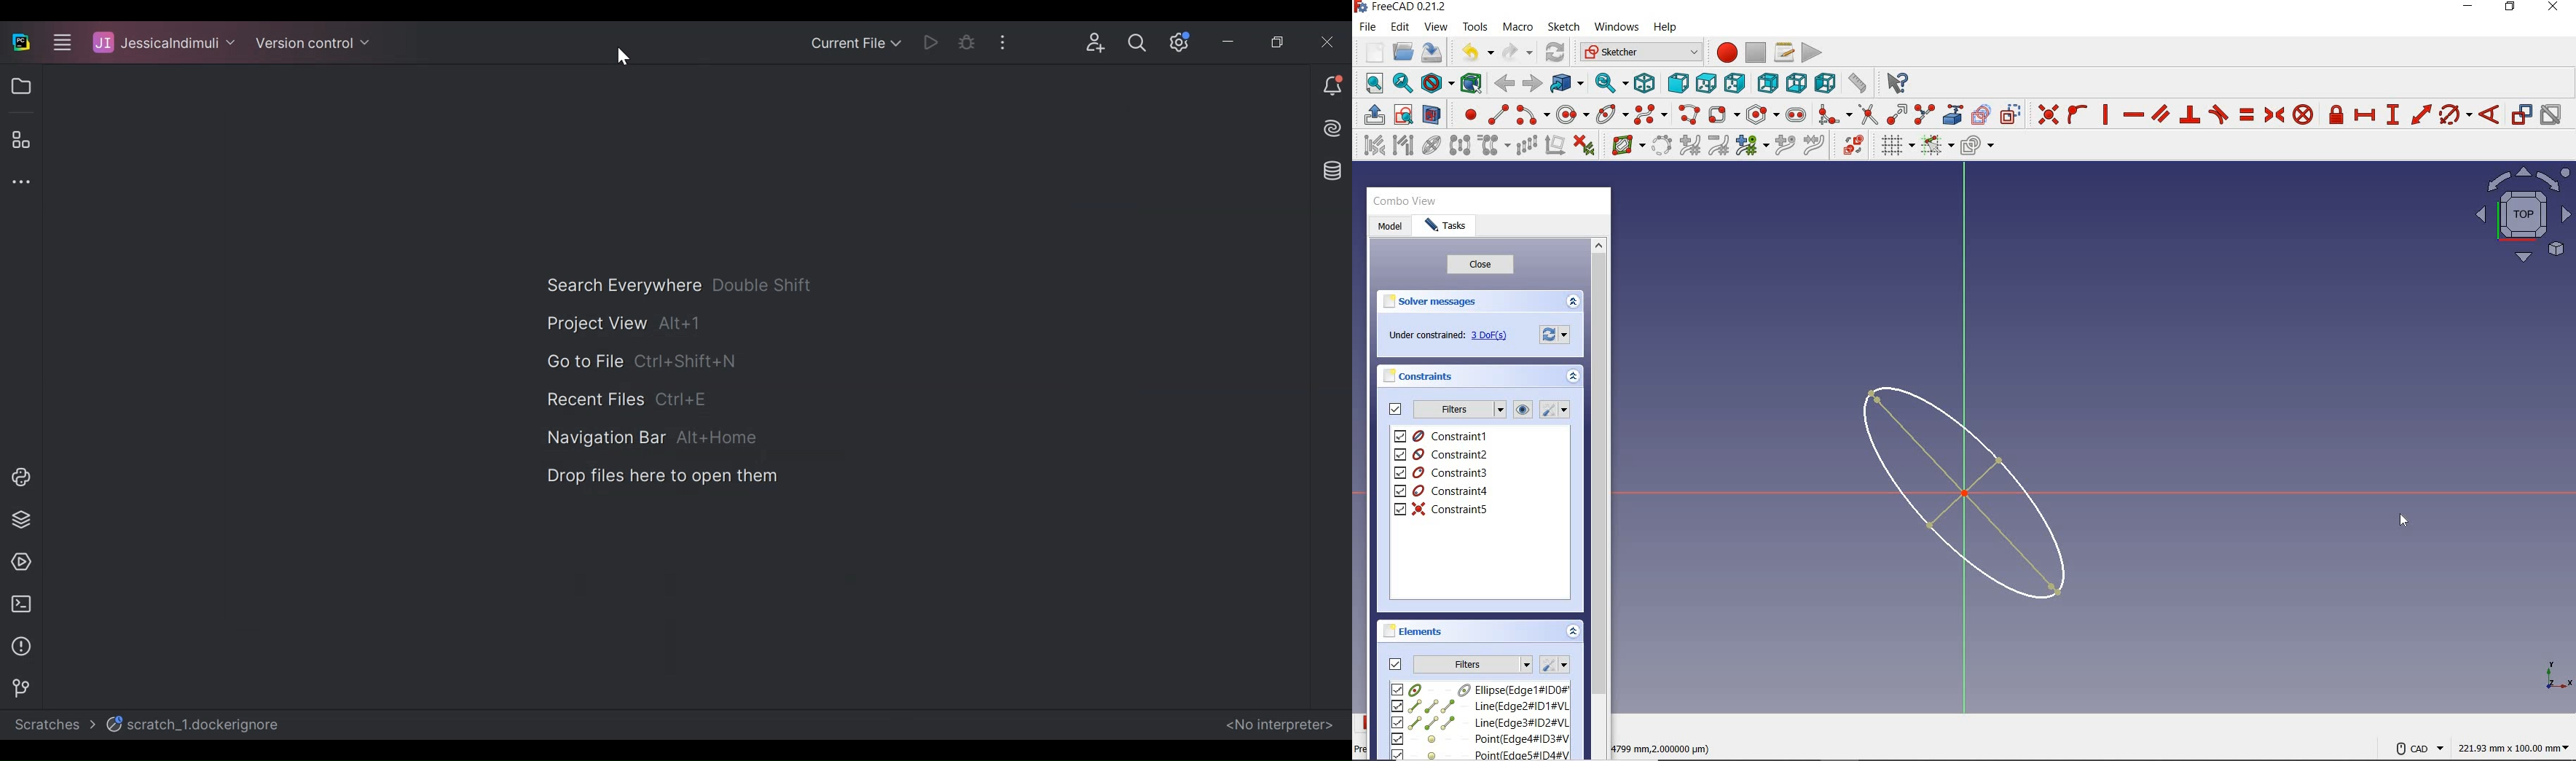  Describe the element at coordinates (1574, 378) in the screenshot. I see `collapse` at that location.